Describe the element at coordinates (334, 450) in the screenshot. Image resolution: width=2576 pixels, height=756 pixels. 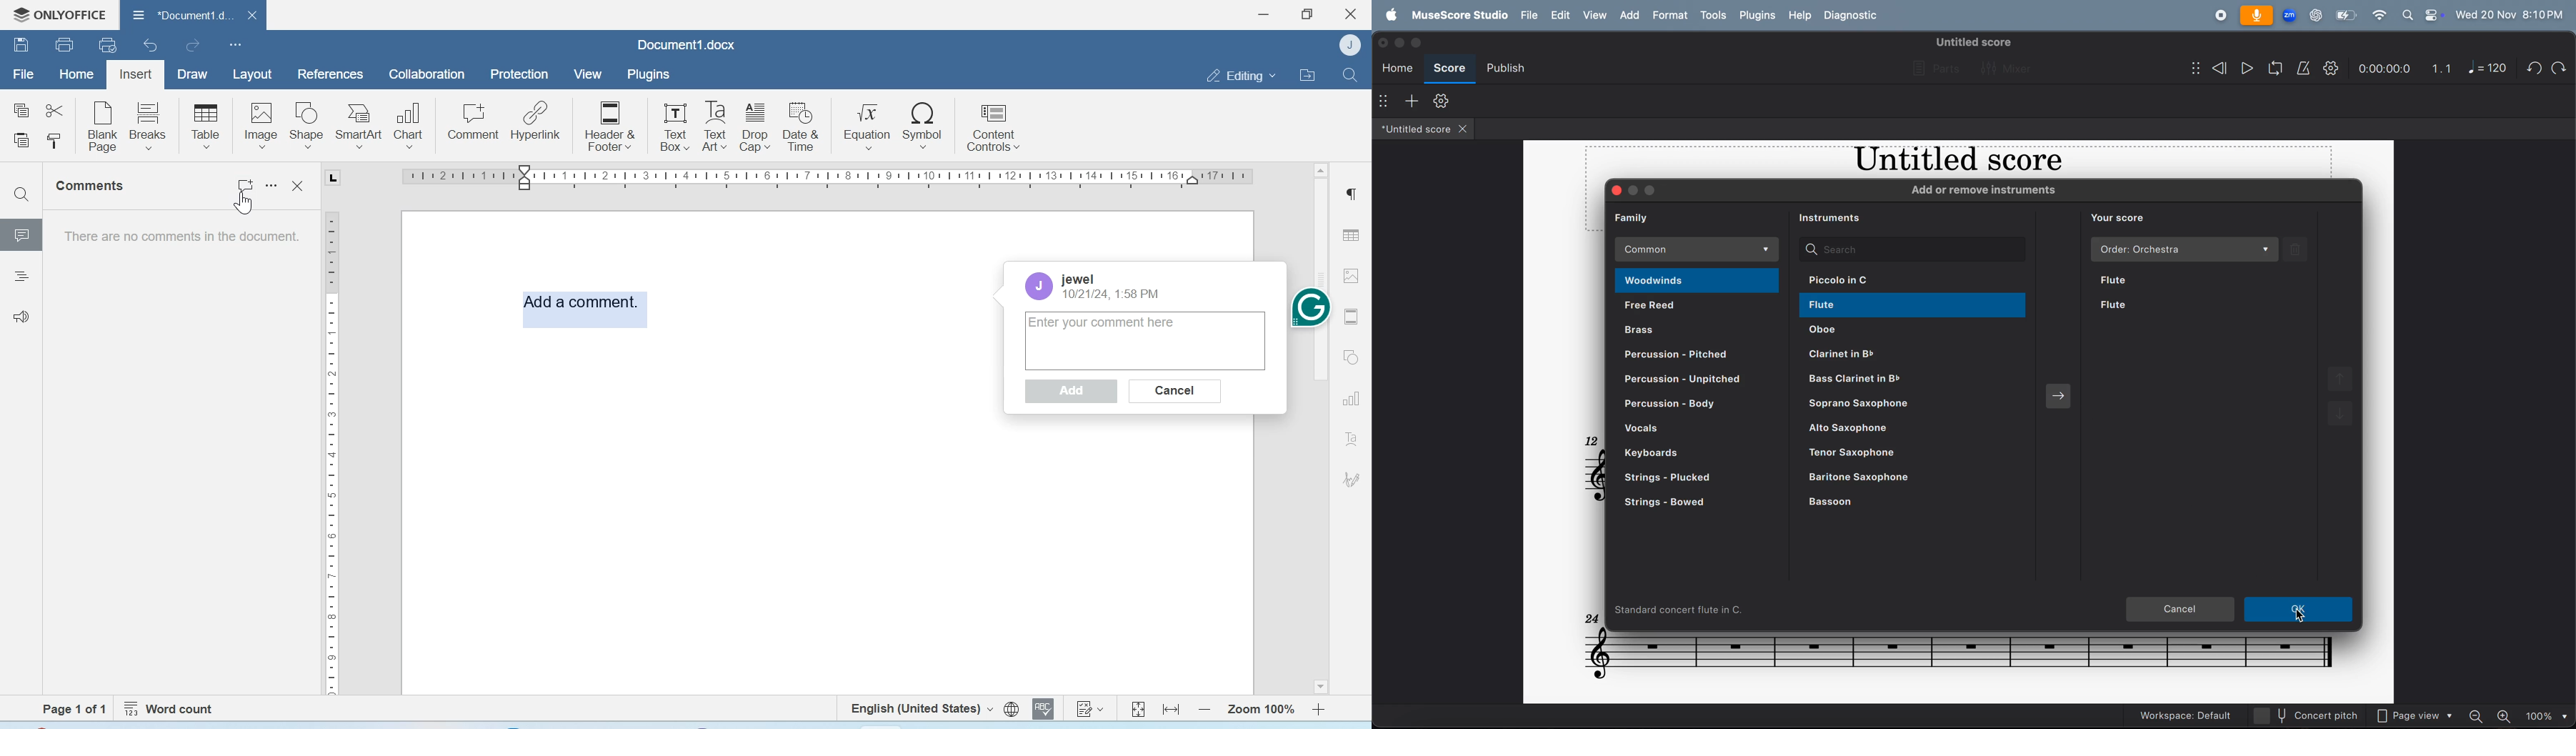
I see `Scale` at that location.